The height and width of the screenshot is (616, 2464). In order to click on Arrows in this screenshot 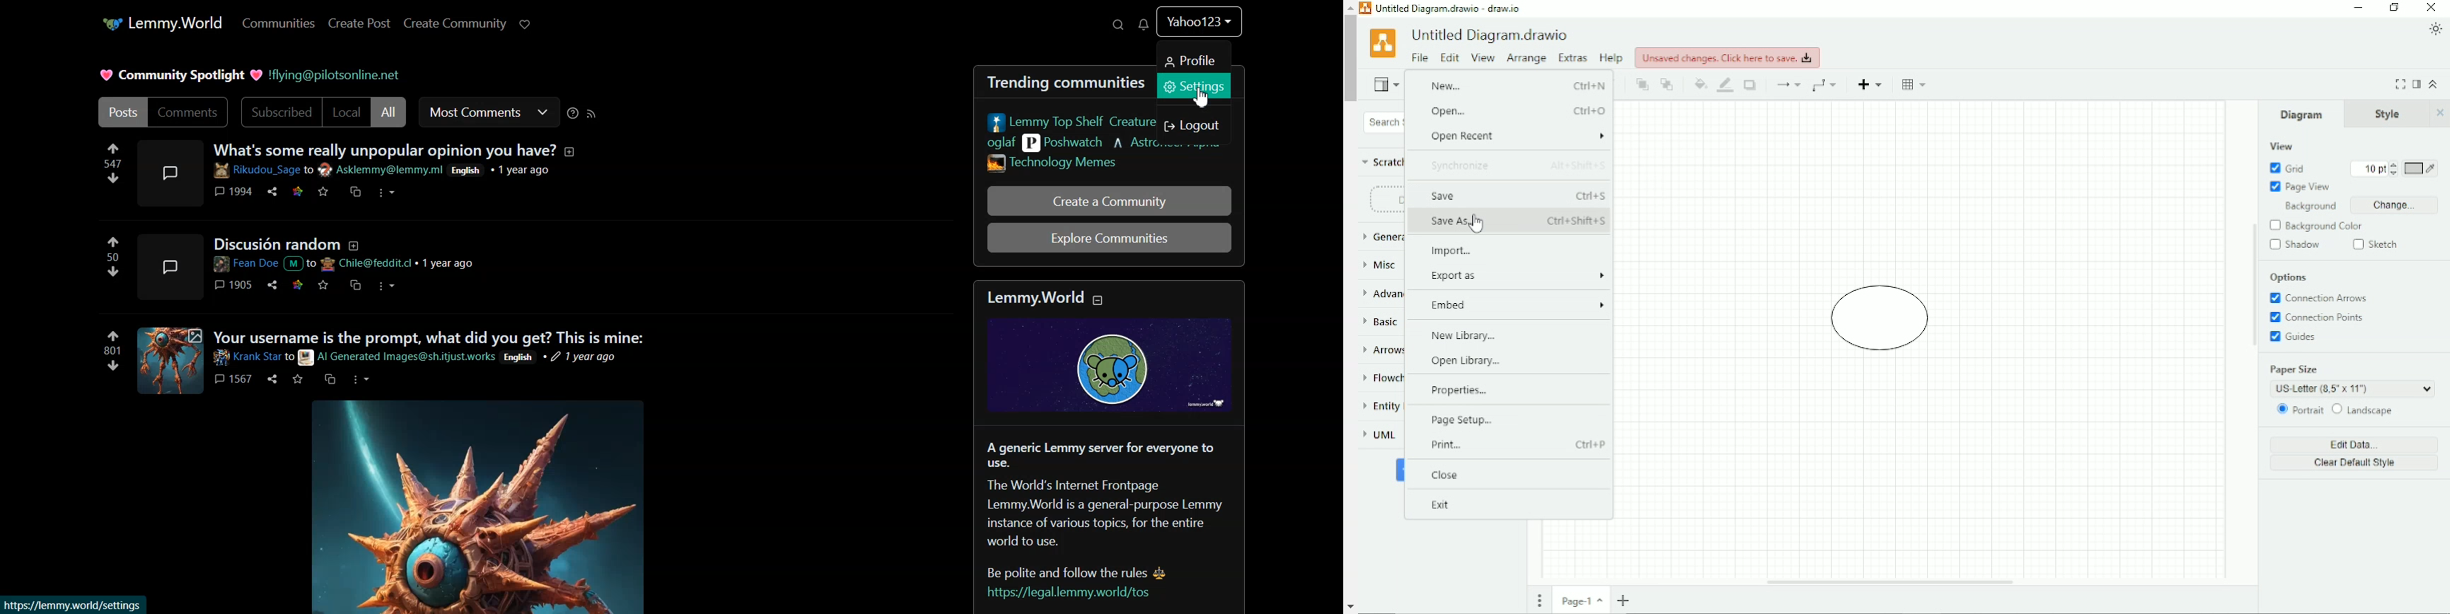, I will do `click(1382, 351)`.